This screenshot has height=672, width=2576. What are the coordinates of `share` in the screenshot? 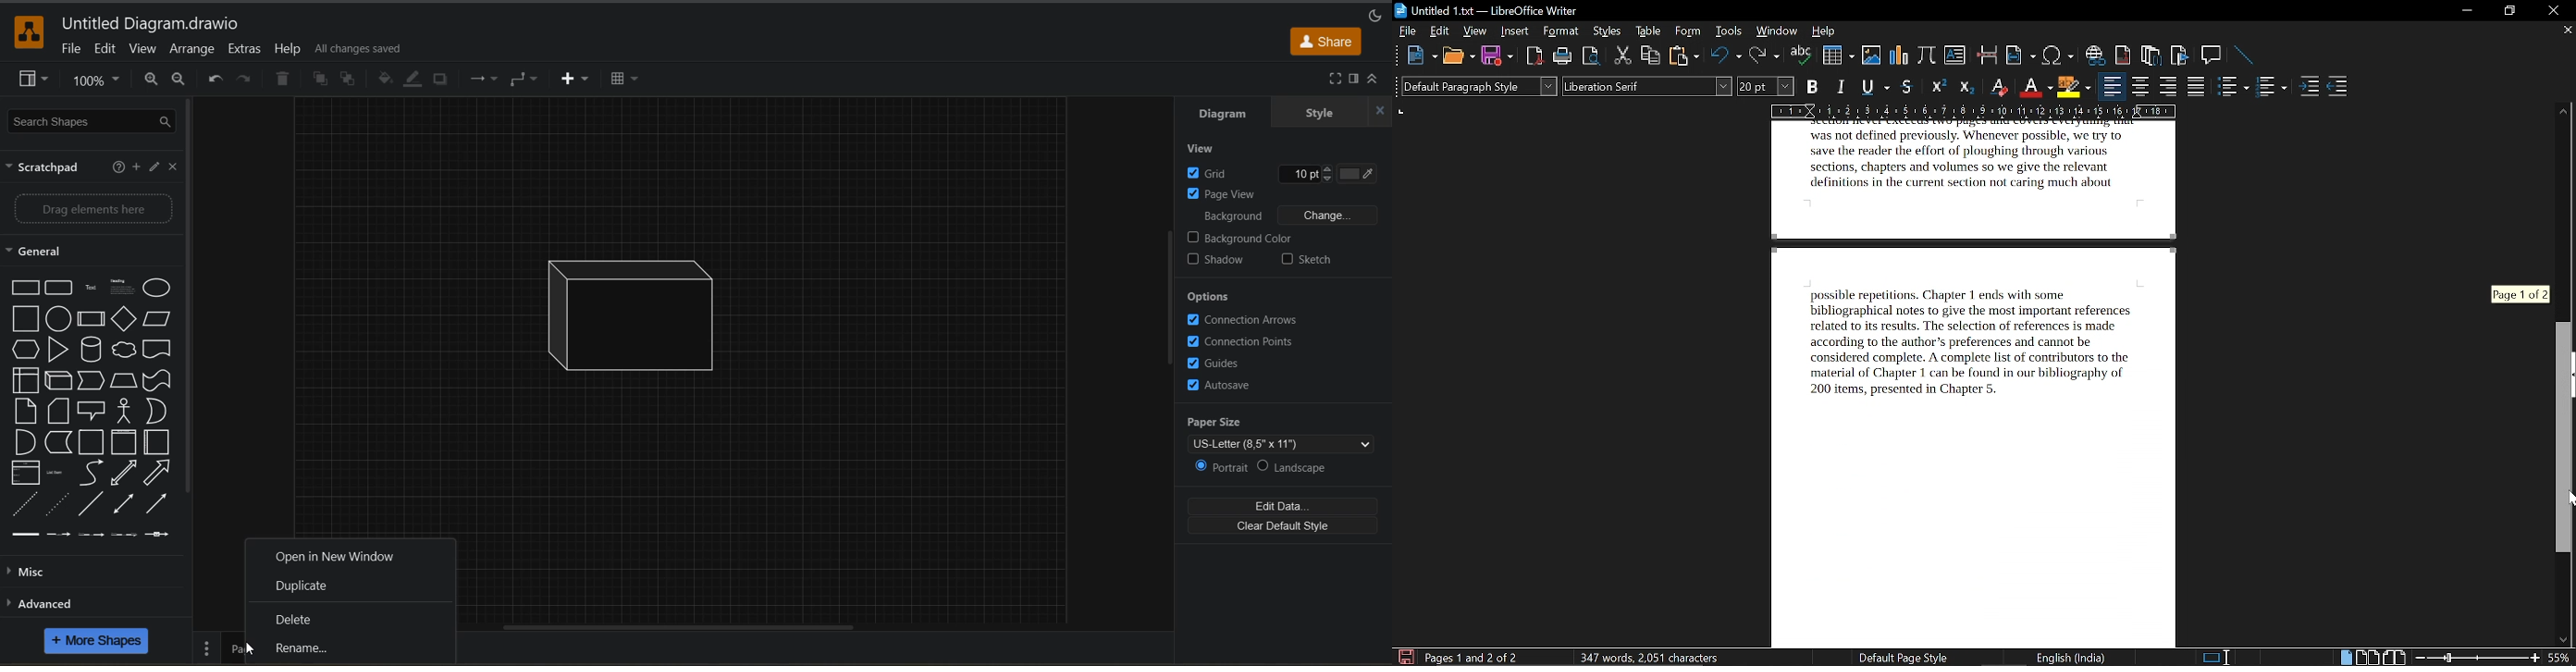 It's located at (1327, 42).